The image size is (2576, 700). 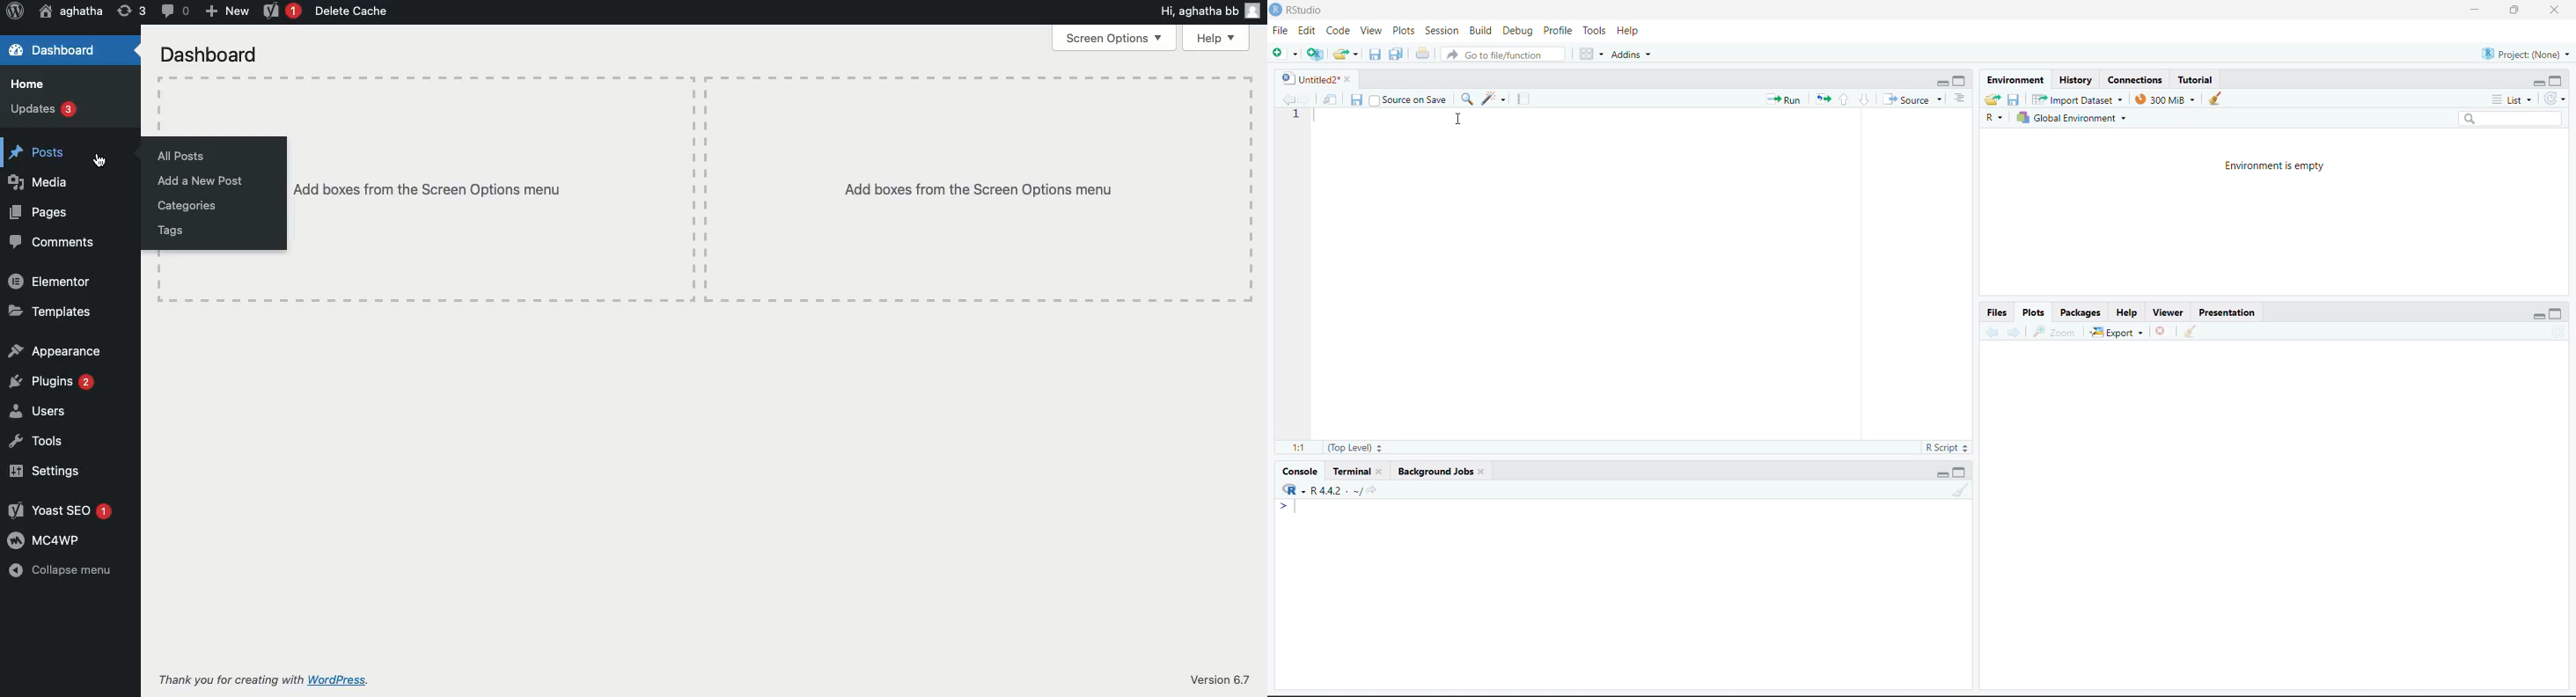 What do you see at coordinates (1455, 120) in the screenshot?
I see `cursor` at bounding box center [1455, 120].